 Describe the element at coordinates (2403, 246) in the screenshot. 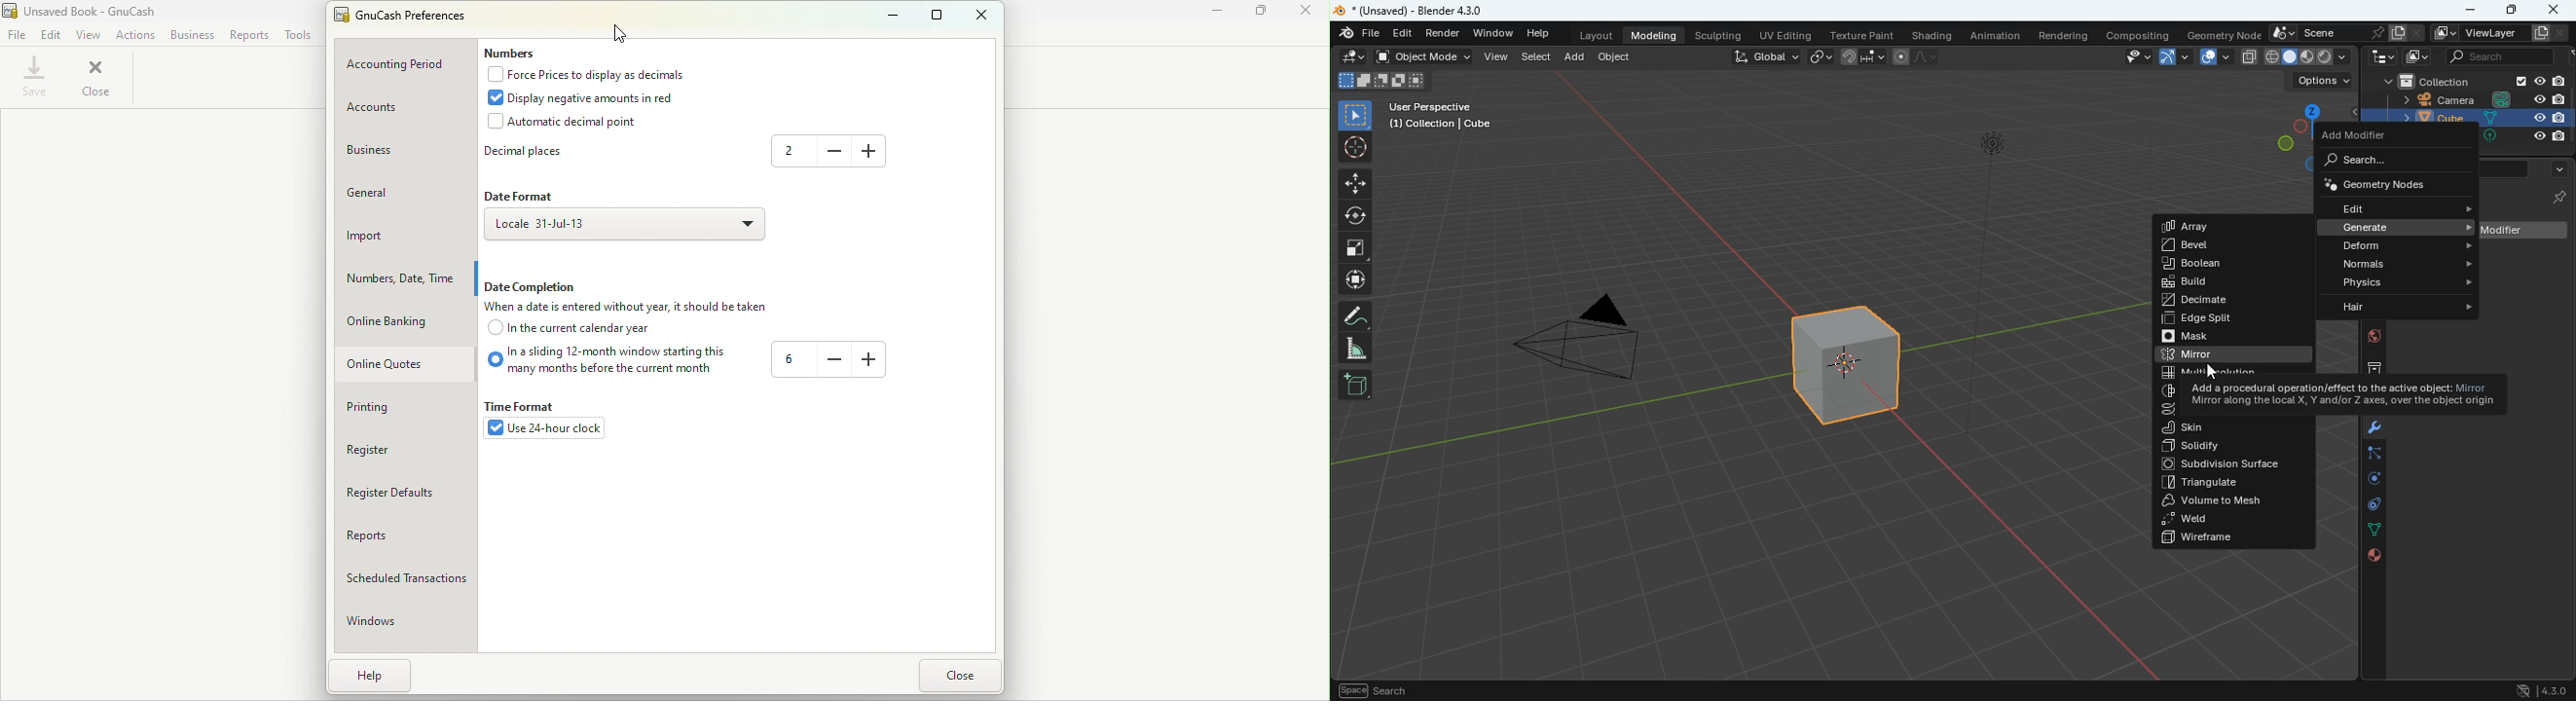

I see `deform` at that location.